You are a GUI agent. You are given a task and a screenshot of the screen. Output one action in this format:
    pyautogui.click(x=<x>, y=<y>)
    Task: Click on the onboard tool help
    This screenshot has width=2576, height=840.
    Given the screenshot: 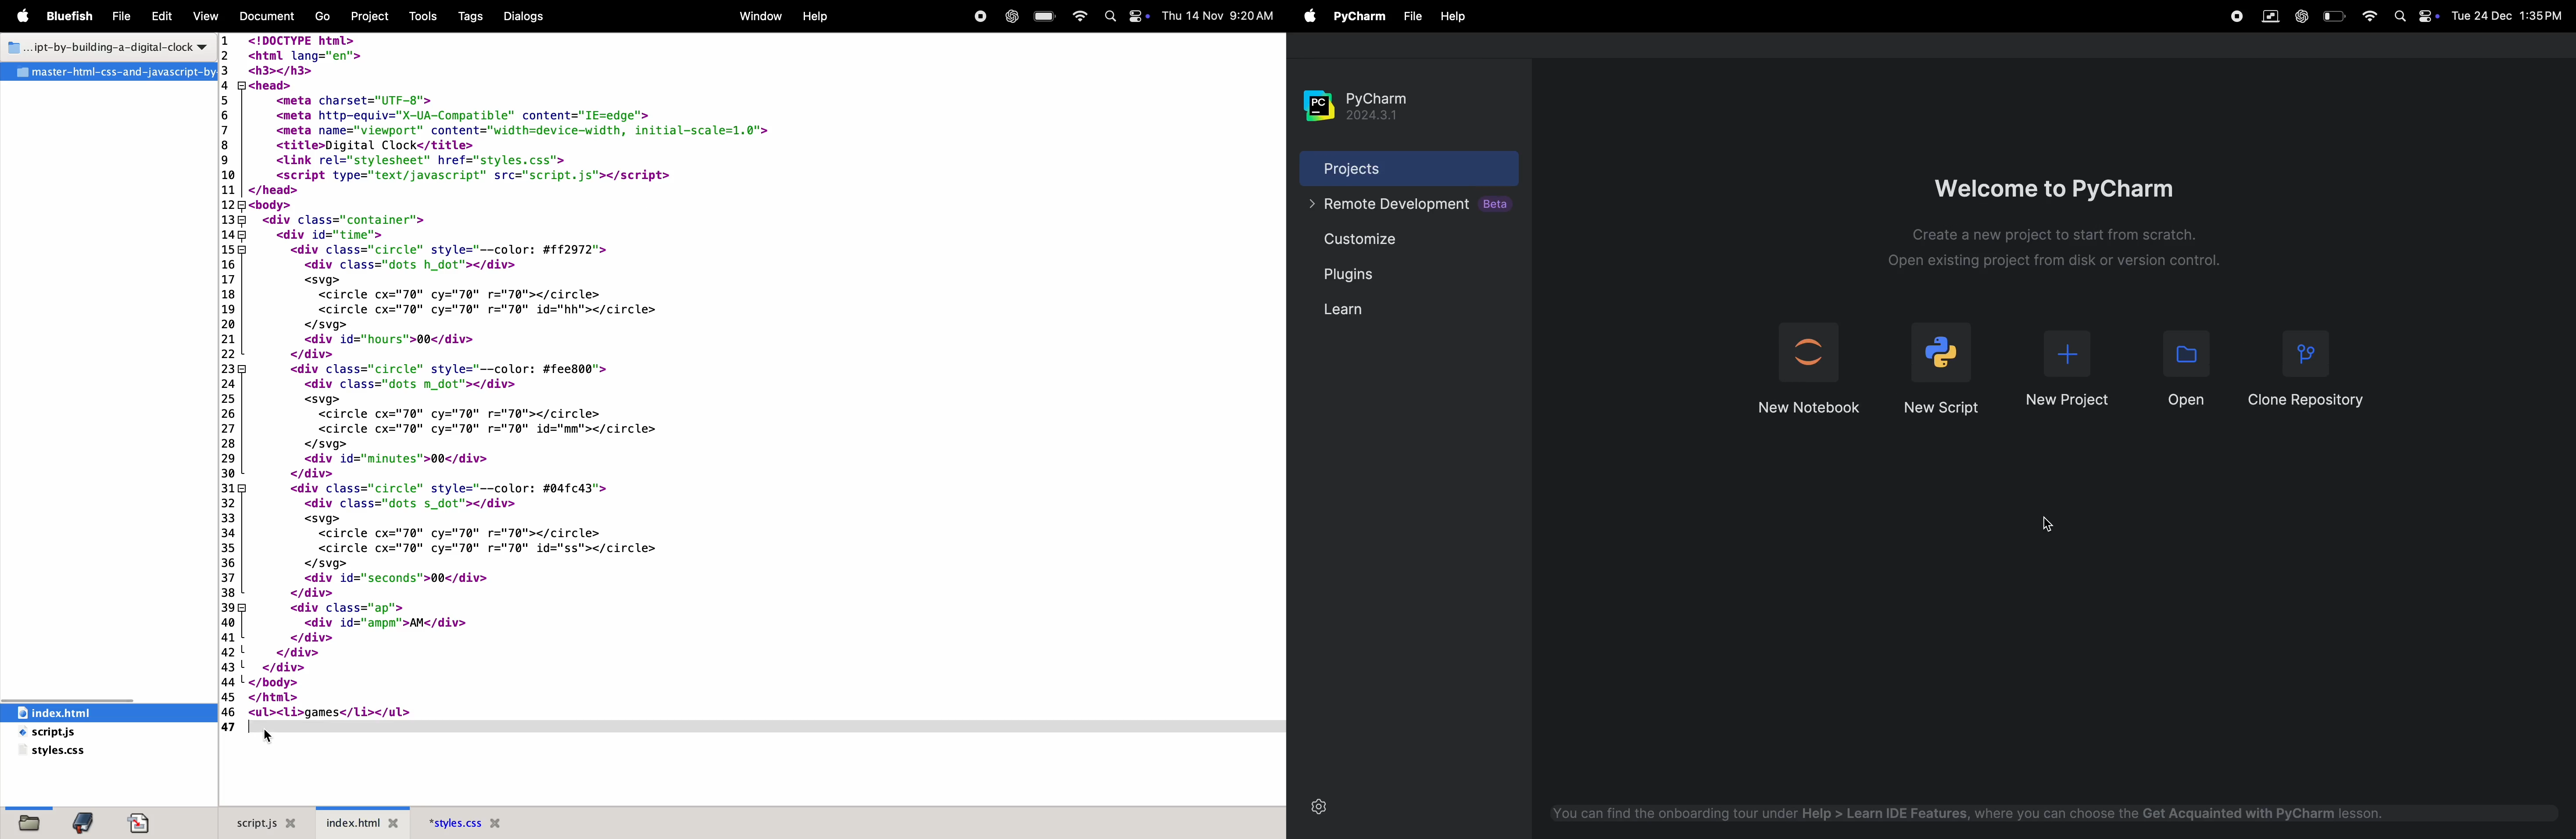 What is the action you would take?
    pyautogui.click(x=1969, y=815)
    